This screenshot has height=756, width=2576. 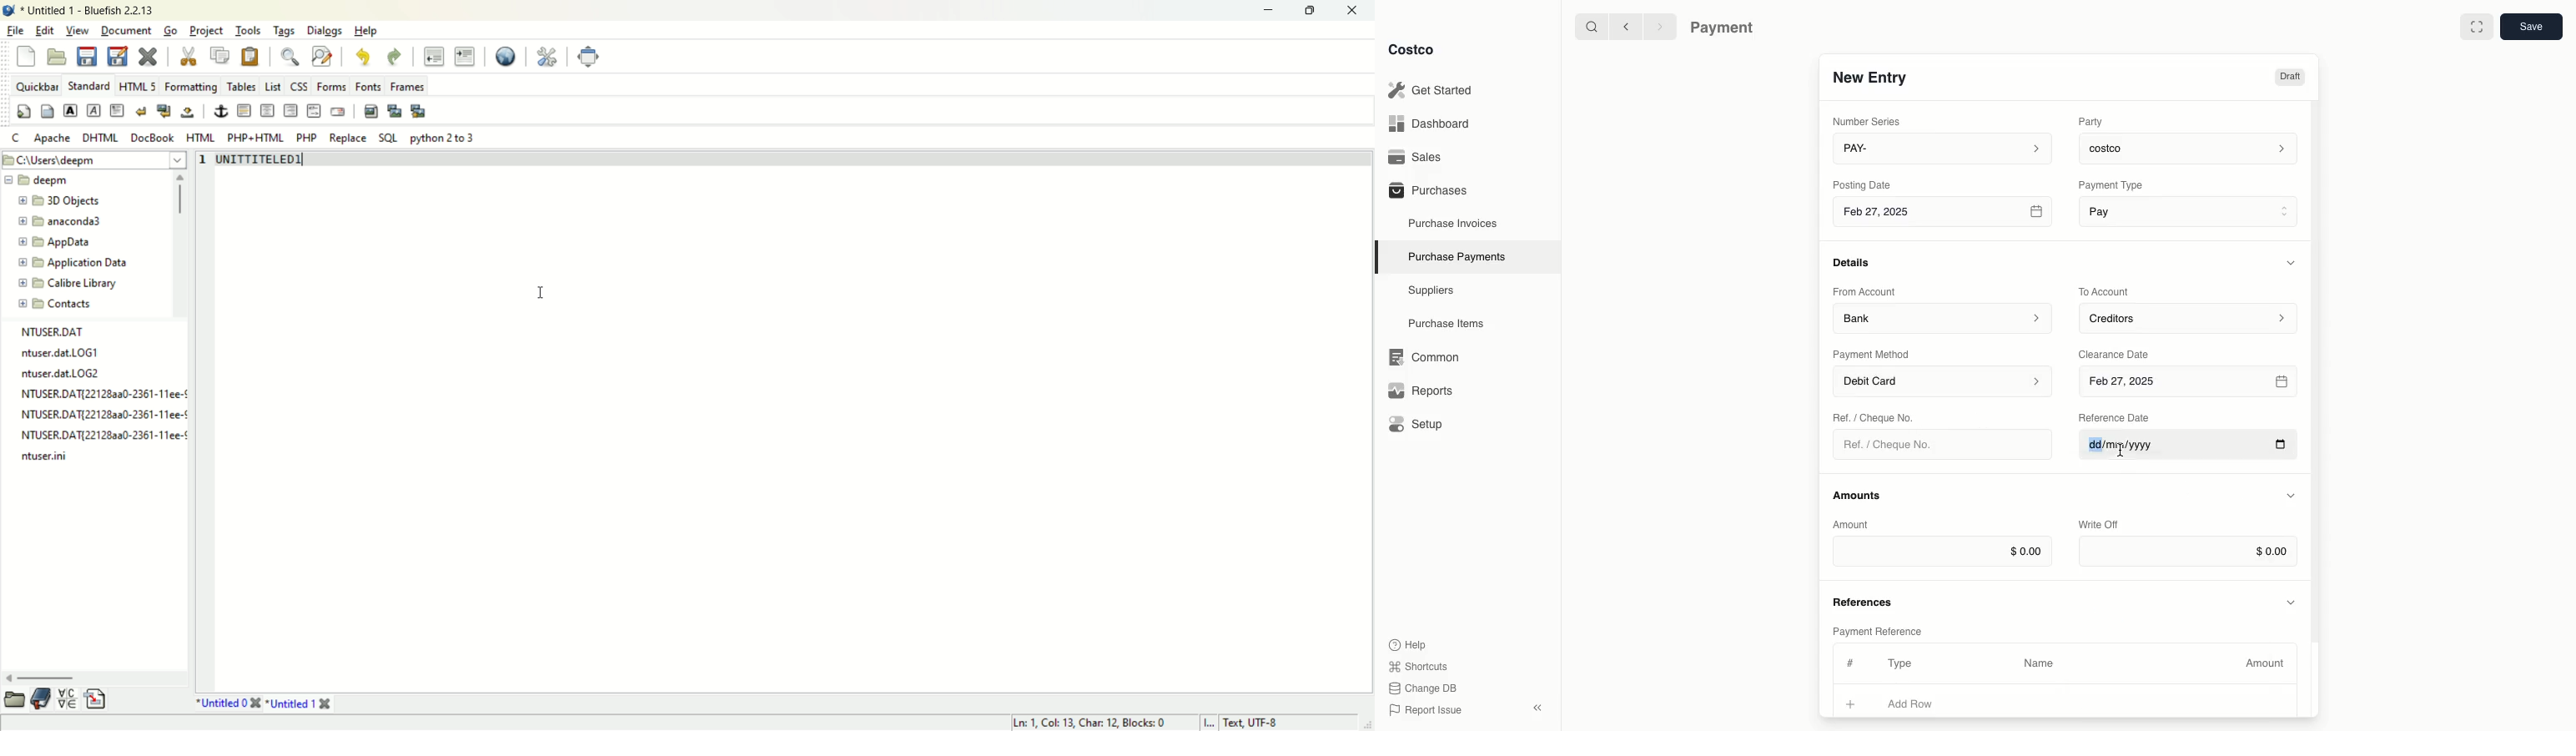 What do you see at coordinates (2094, 121) in the screenshot?
I see `Party` at bounding box center [2094, 121].